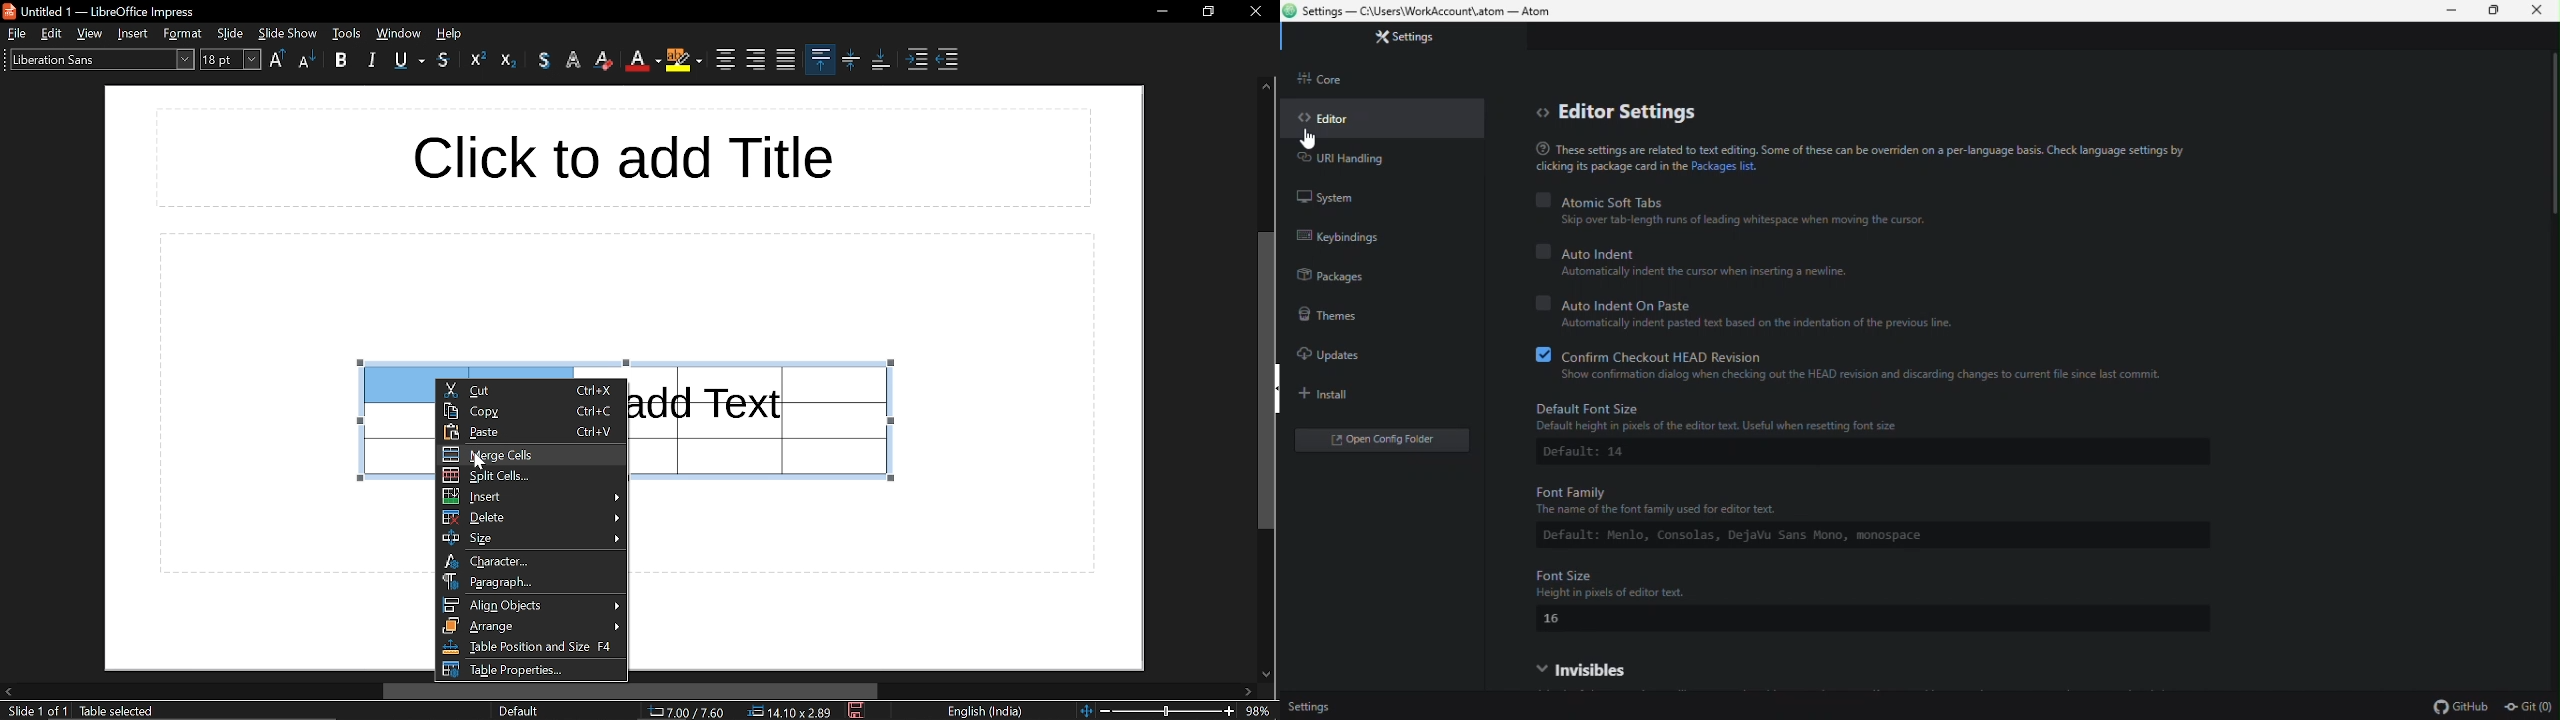 Image resolution: width=2576 pixels, height=728 pixels. What do you see at coordinates (529, 518) in the screenshot?
I see `Delete` at bounding box center [529, 518].